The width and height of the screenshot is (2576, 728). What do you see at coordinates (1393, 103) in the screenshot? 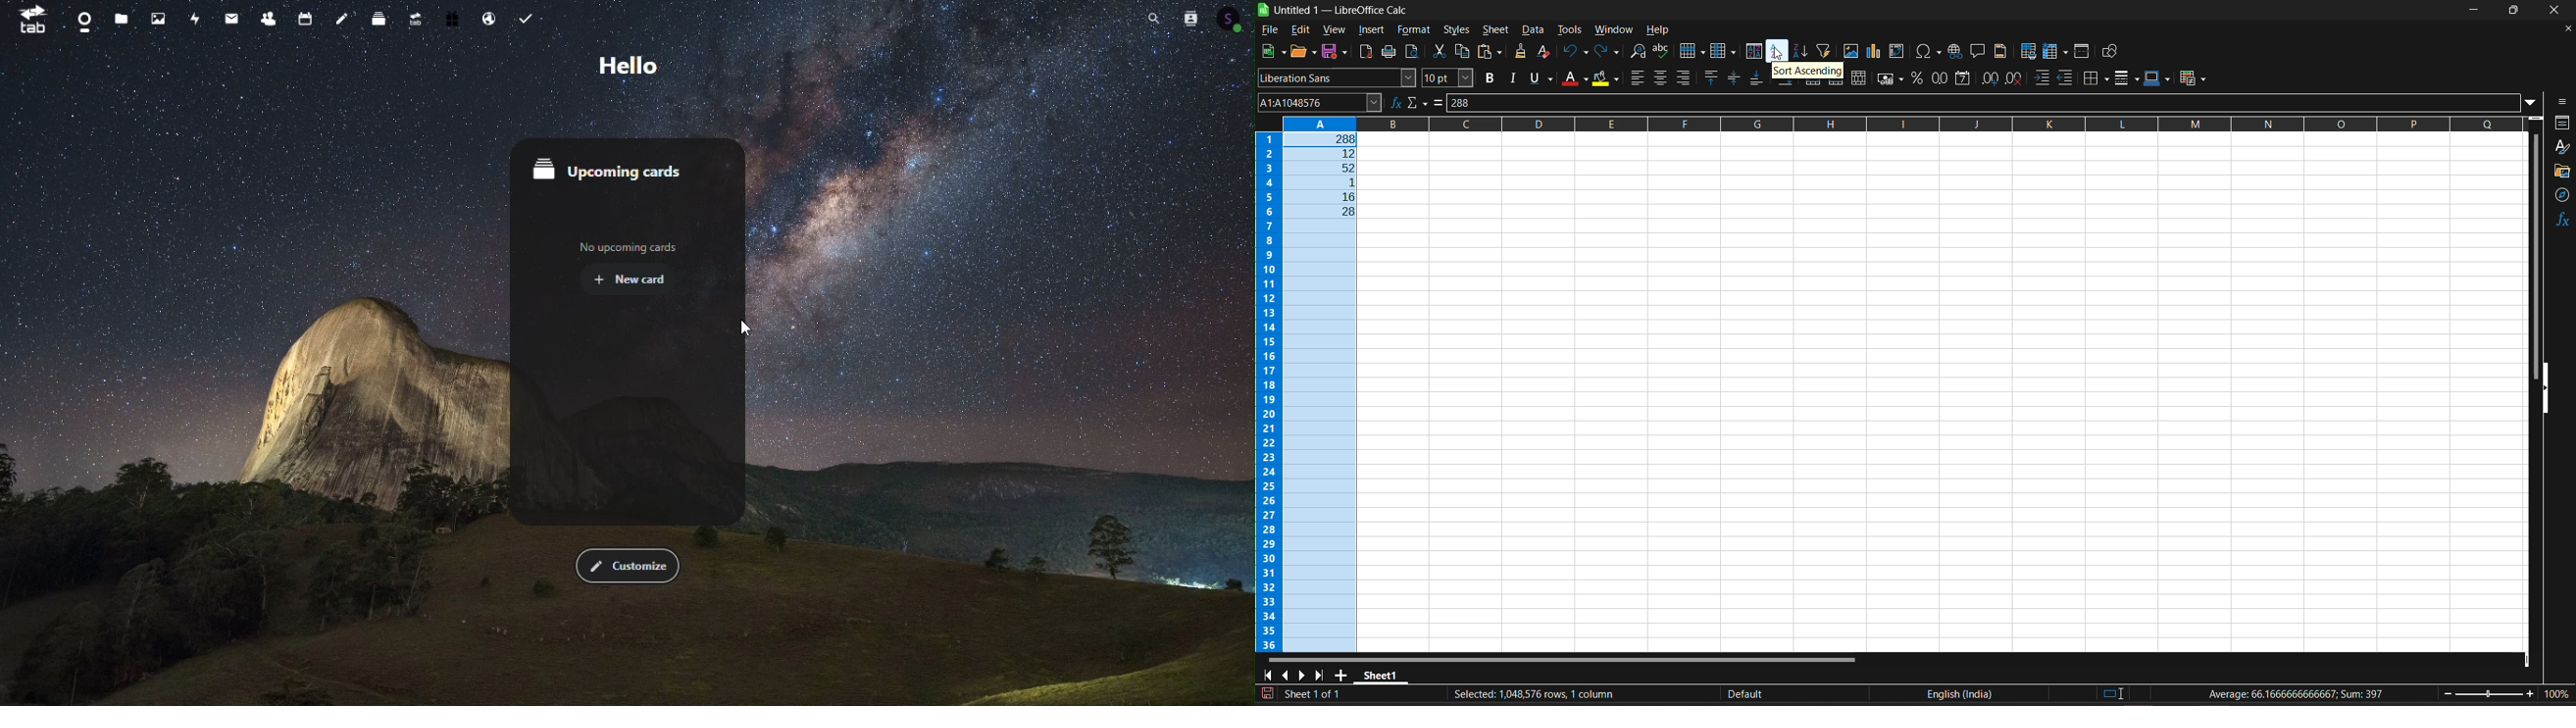
I see `function wizard` at bounding box center [1393, 103].